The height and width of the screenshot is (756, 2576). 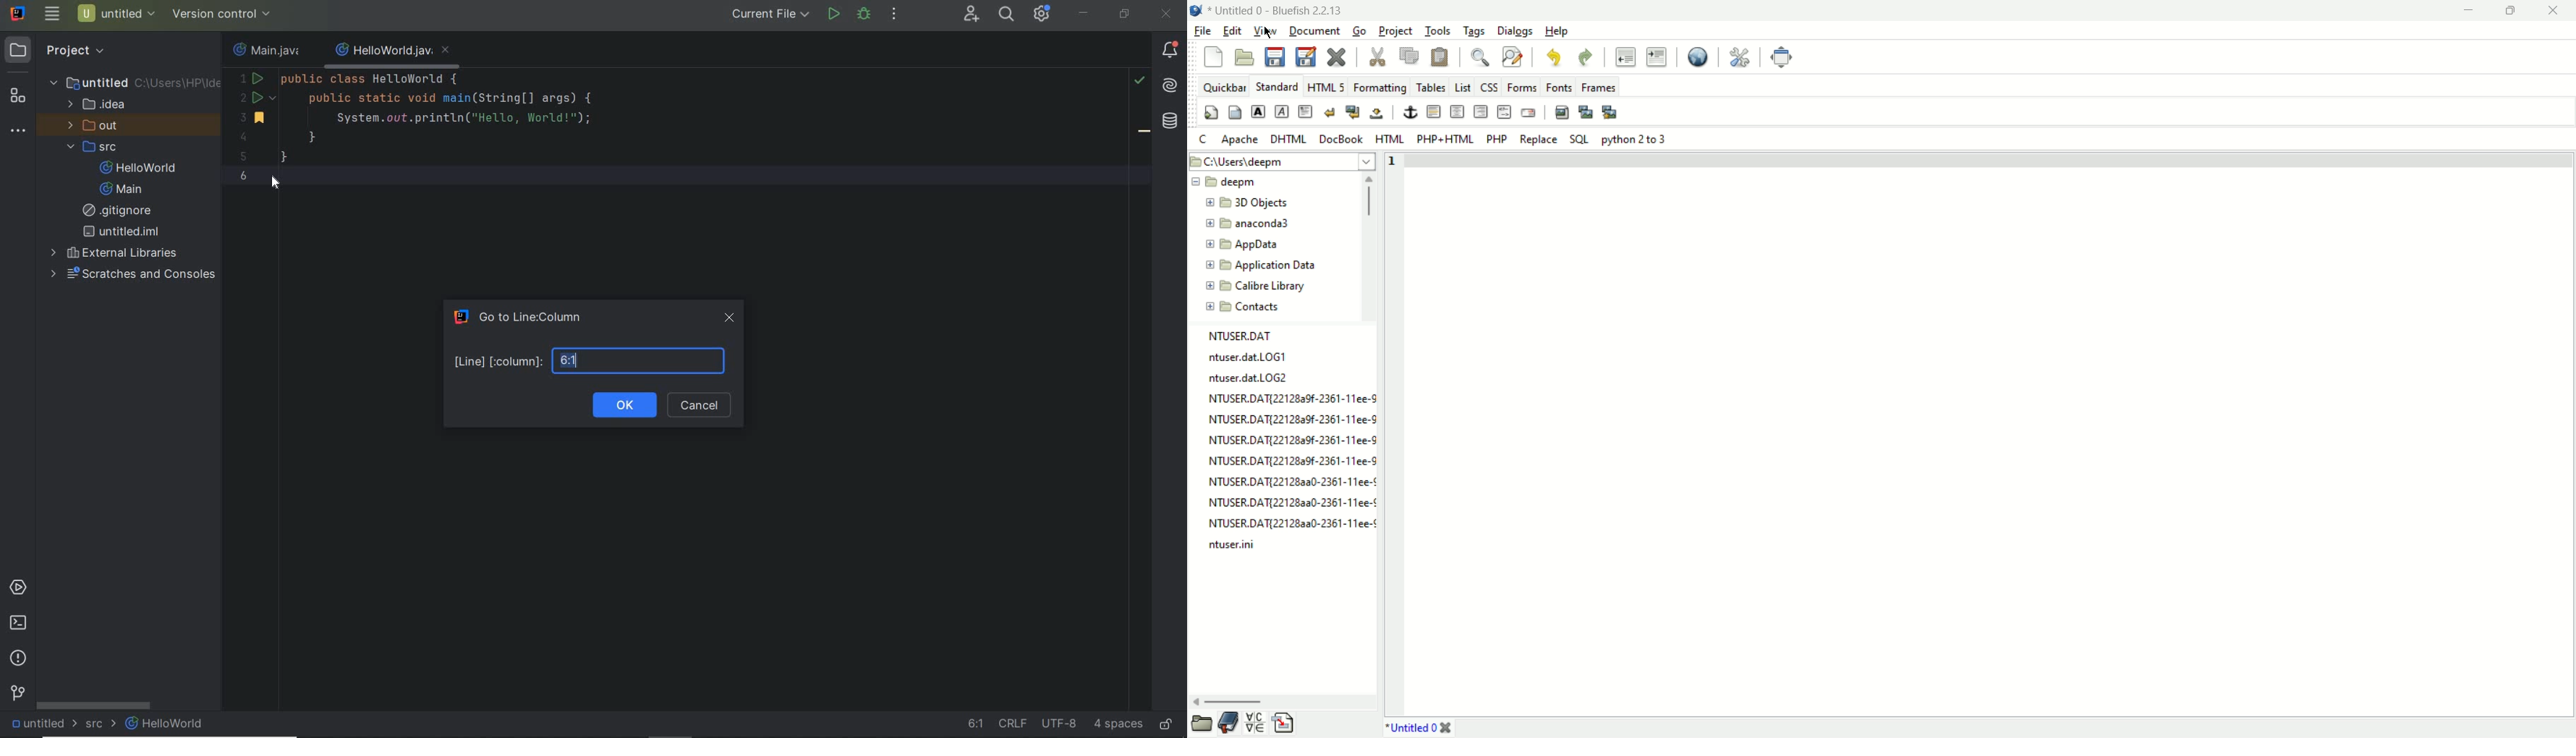 I want to click on NTUSER.DAT{22128a9f-2361-11ee-S, so click(x=1293, y=398).